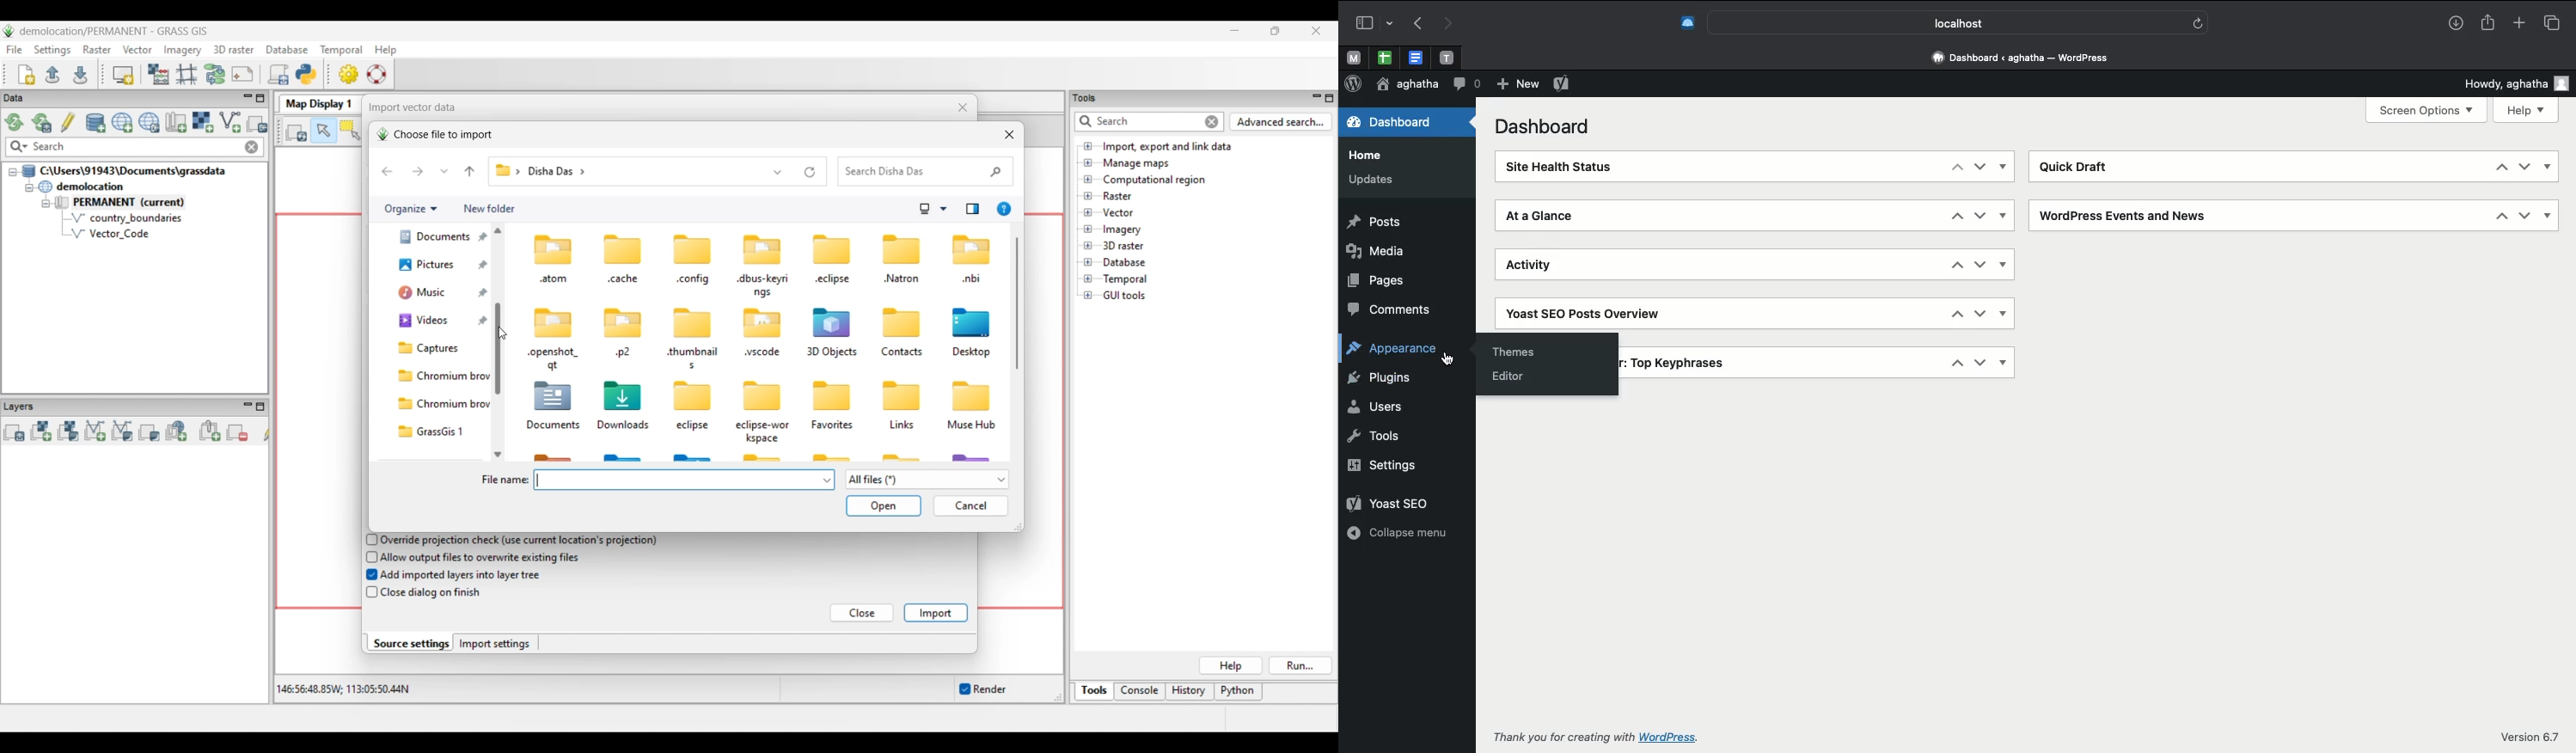 The width and height of the screenshot is (2576, 756). What do you see at coordinates (1561, 83) in the screenshot?
I see `Yoast SEO` at bounding box center [1561, 83].